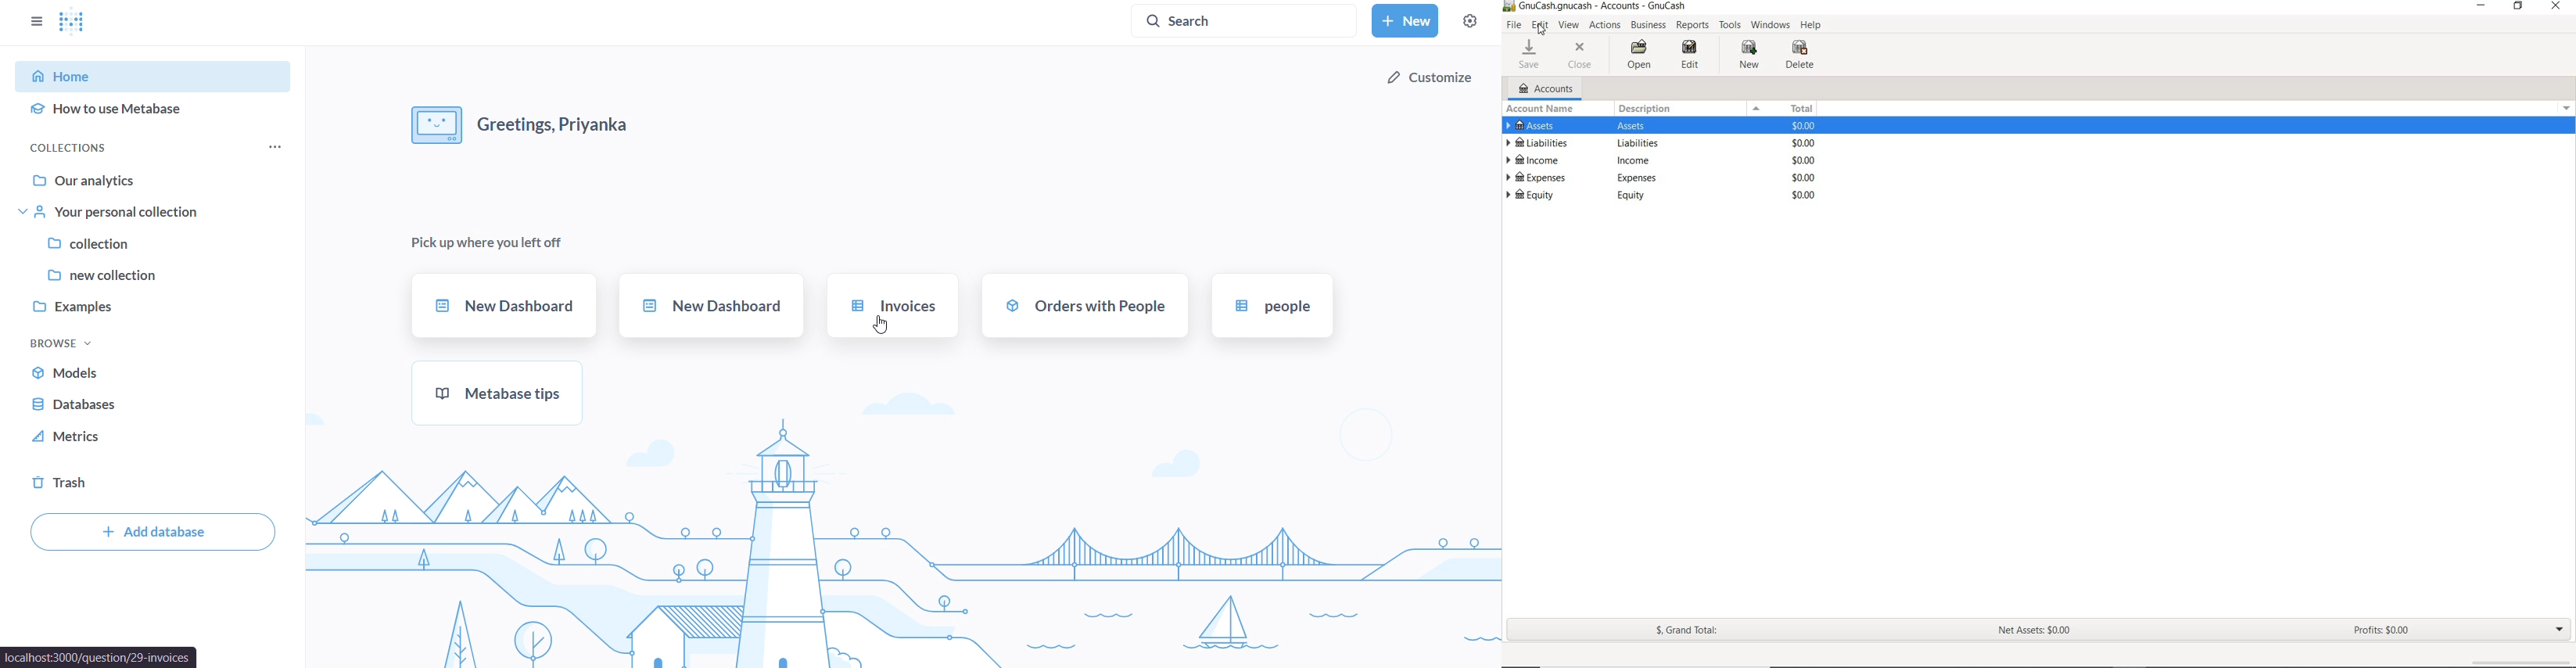 The height and width of the screenshot is (672, 2576). Describe the element at coordinates (1770, 26) in the screenshot. I see `WINDOWS` at that location.